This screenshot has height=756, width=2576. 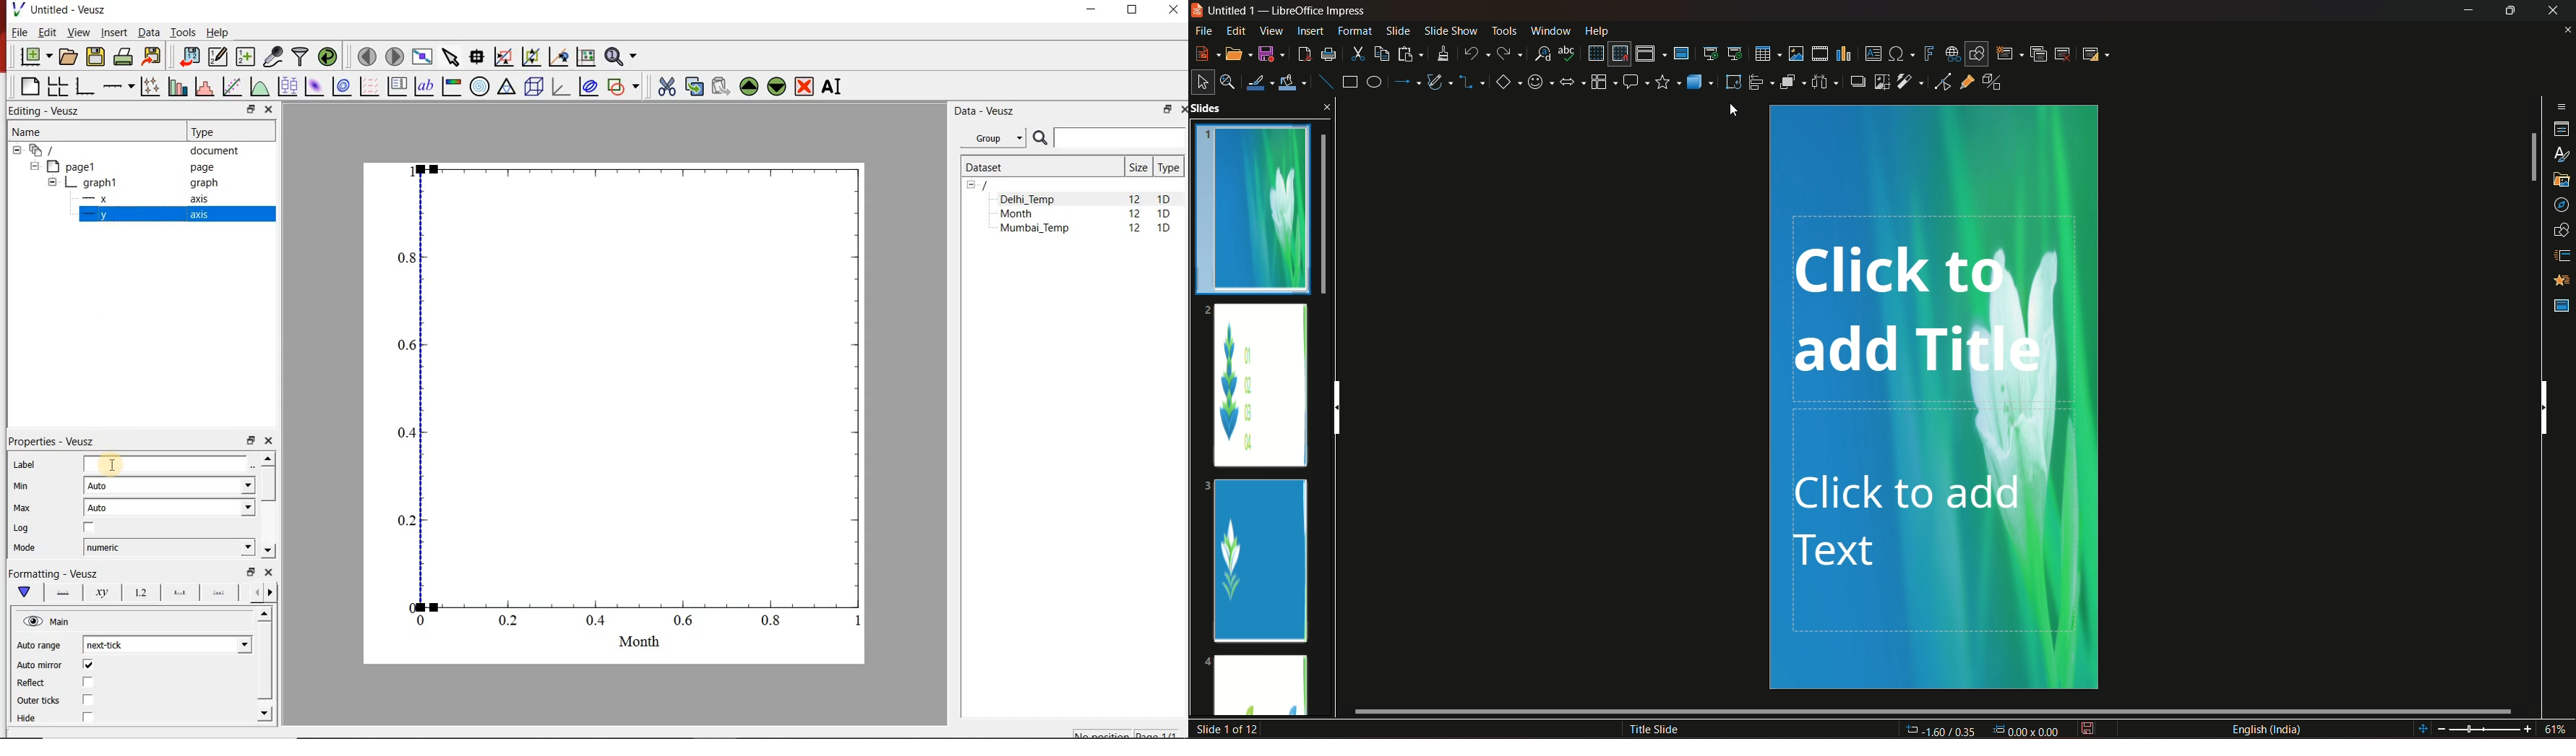 I want to click on crop image, so click(x=1881, y=81).